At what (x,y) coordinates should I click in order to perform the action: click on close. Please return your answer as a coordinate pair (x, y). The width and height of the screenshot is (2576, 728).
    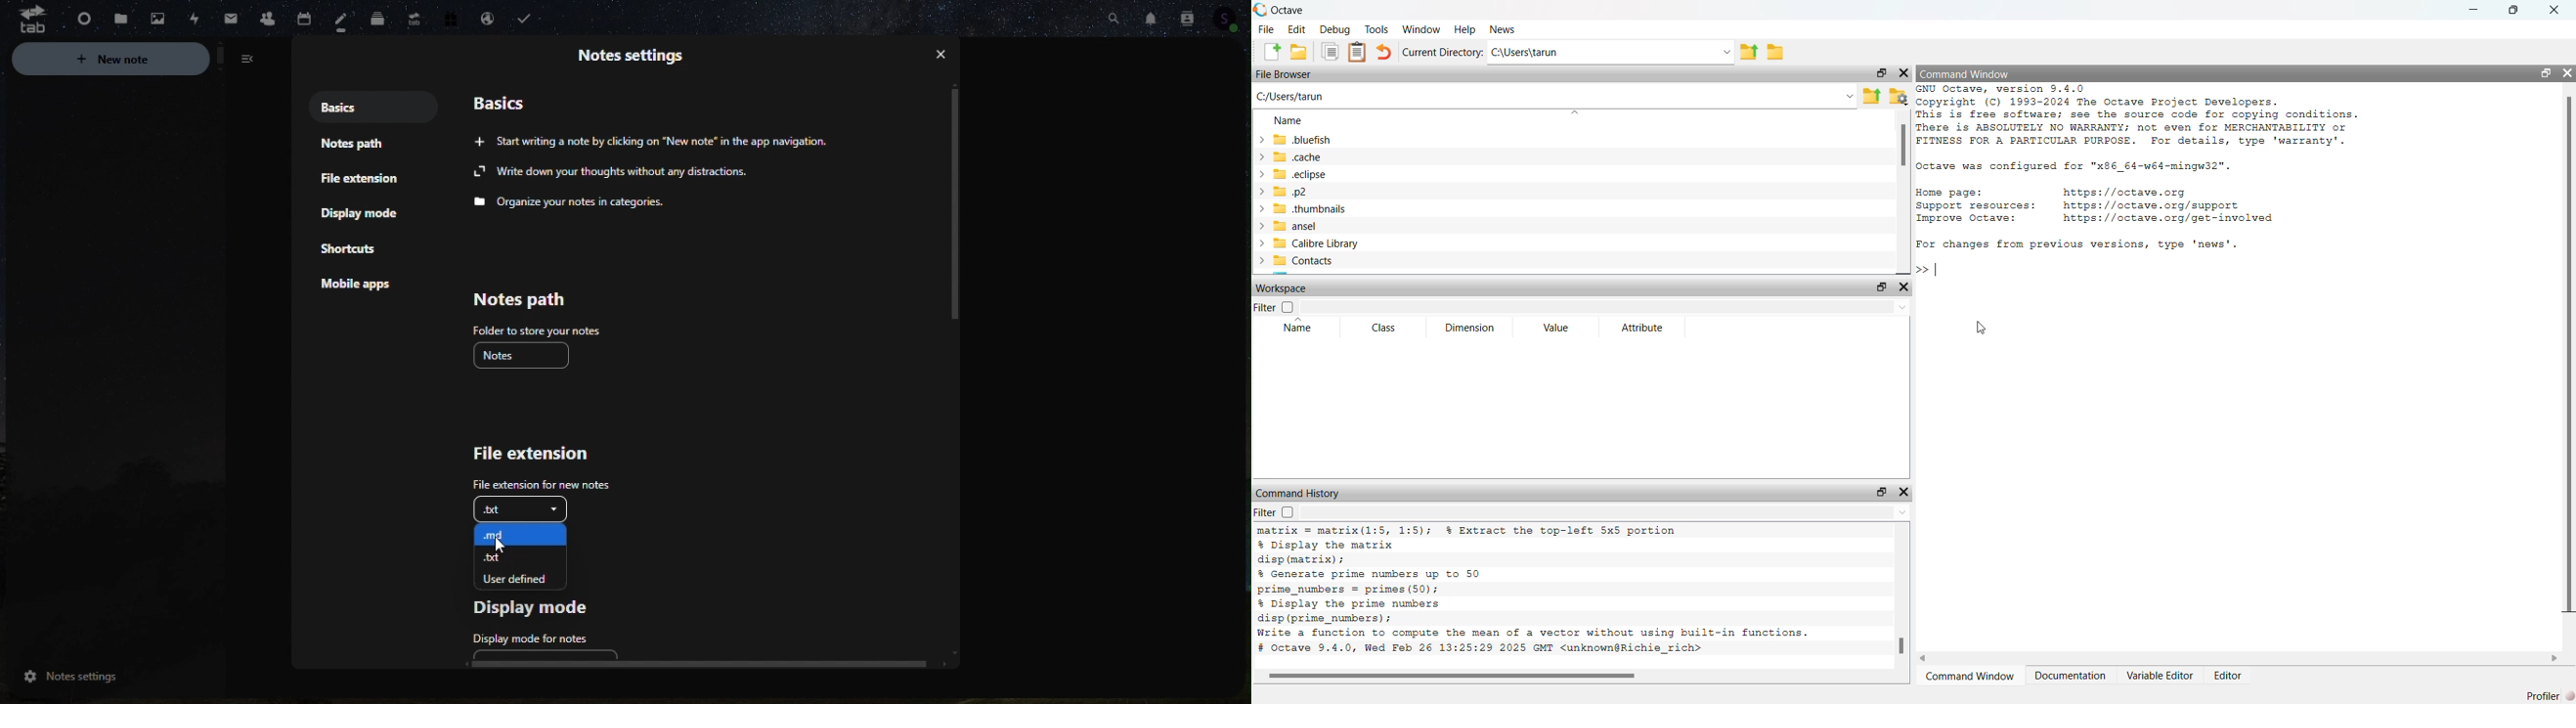
    Looking at the image, I should click on (942, 58).